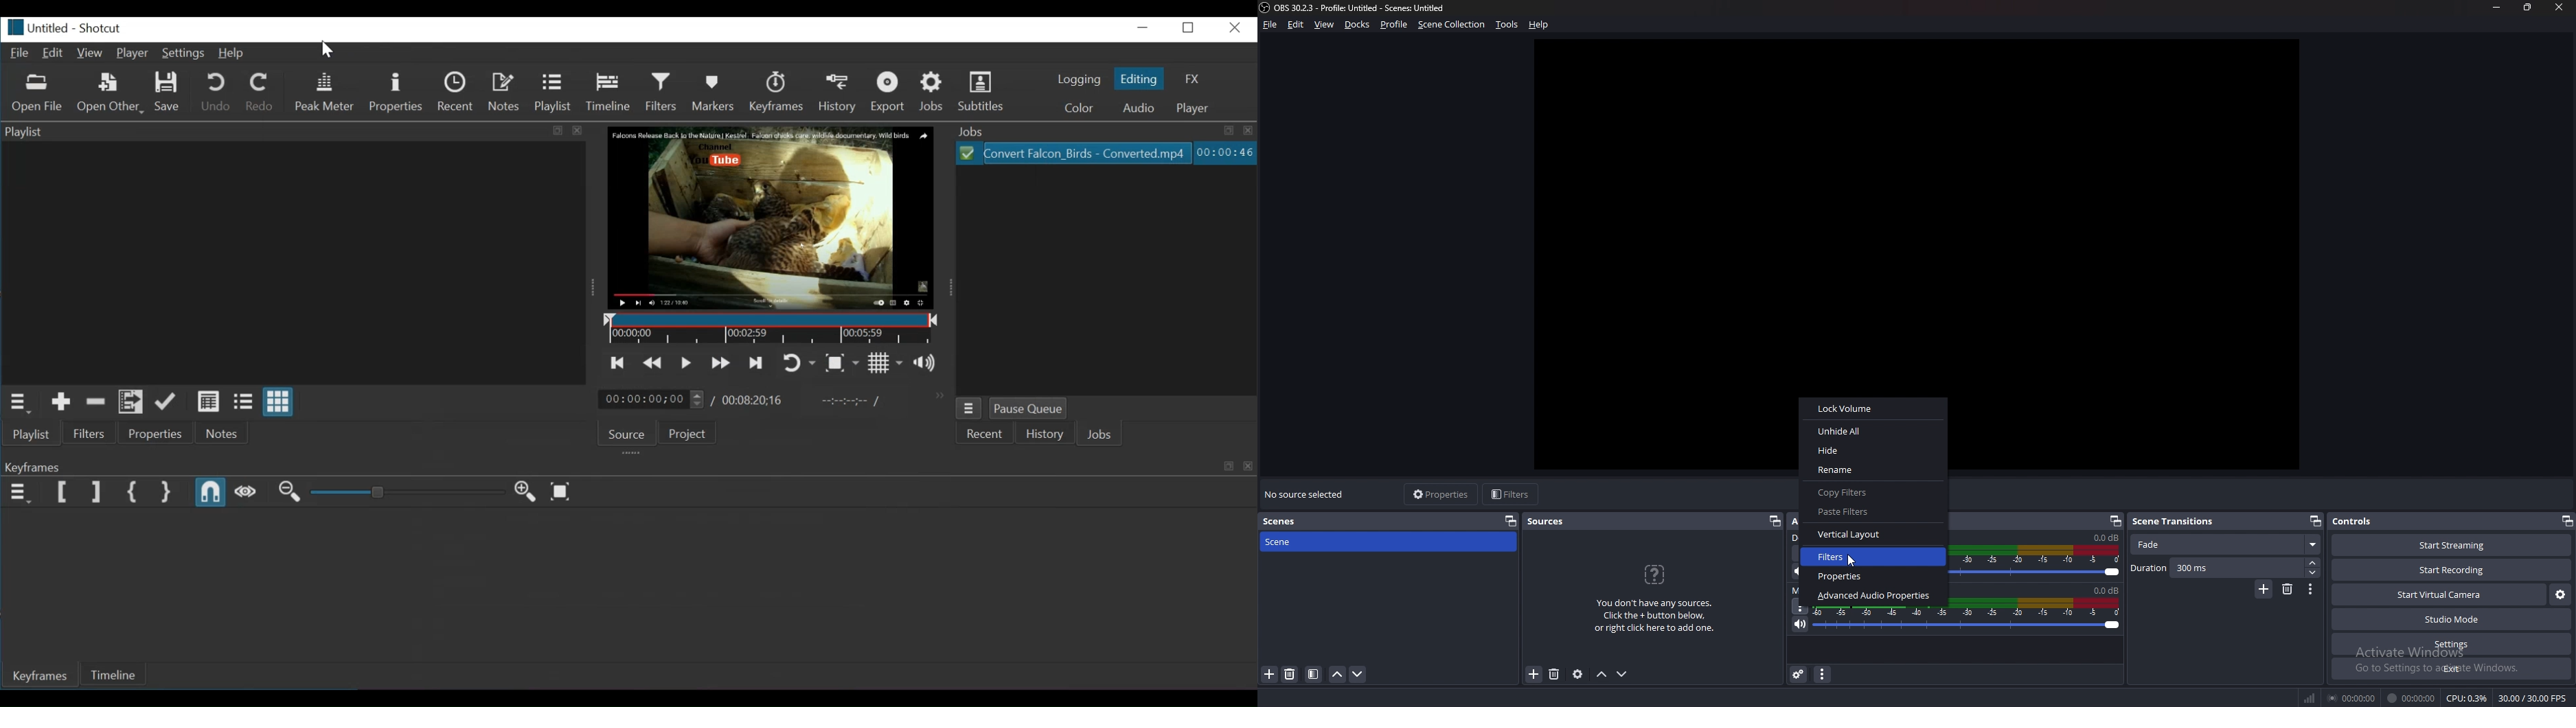 Image resolution: width=2576 pixels, height=728 pixels. Describe the element at coordinates (211, 493) in the screenshot. I see `Snap` at that location.